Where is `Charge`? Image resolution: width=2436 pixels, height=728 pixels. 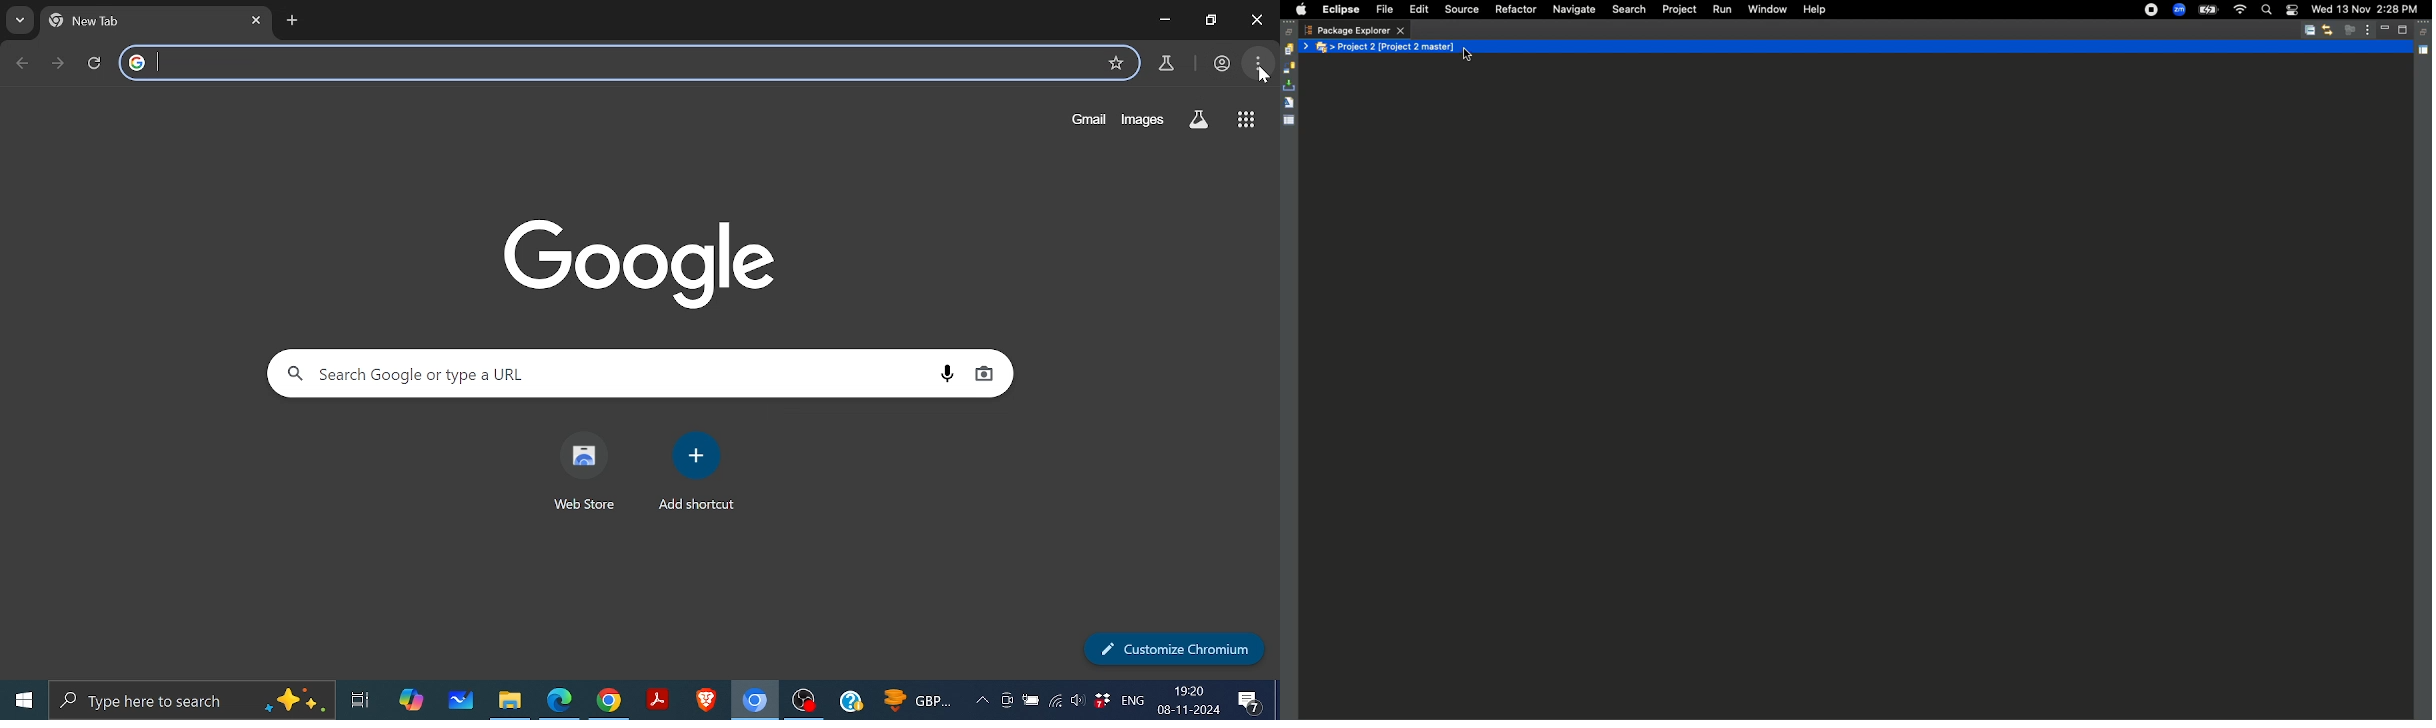 Charge is located at coordinates (2207, 11).